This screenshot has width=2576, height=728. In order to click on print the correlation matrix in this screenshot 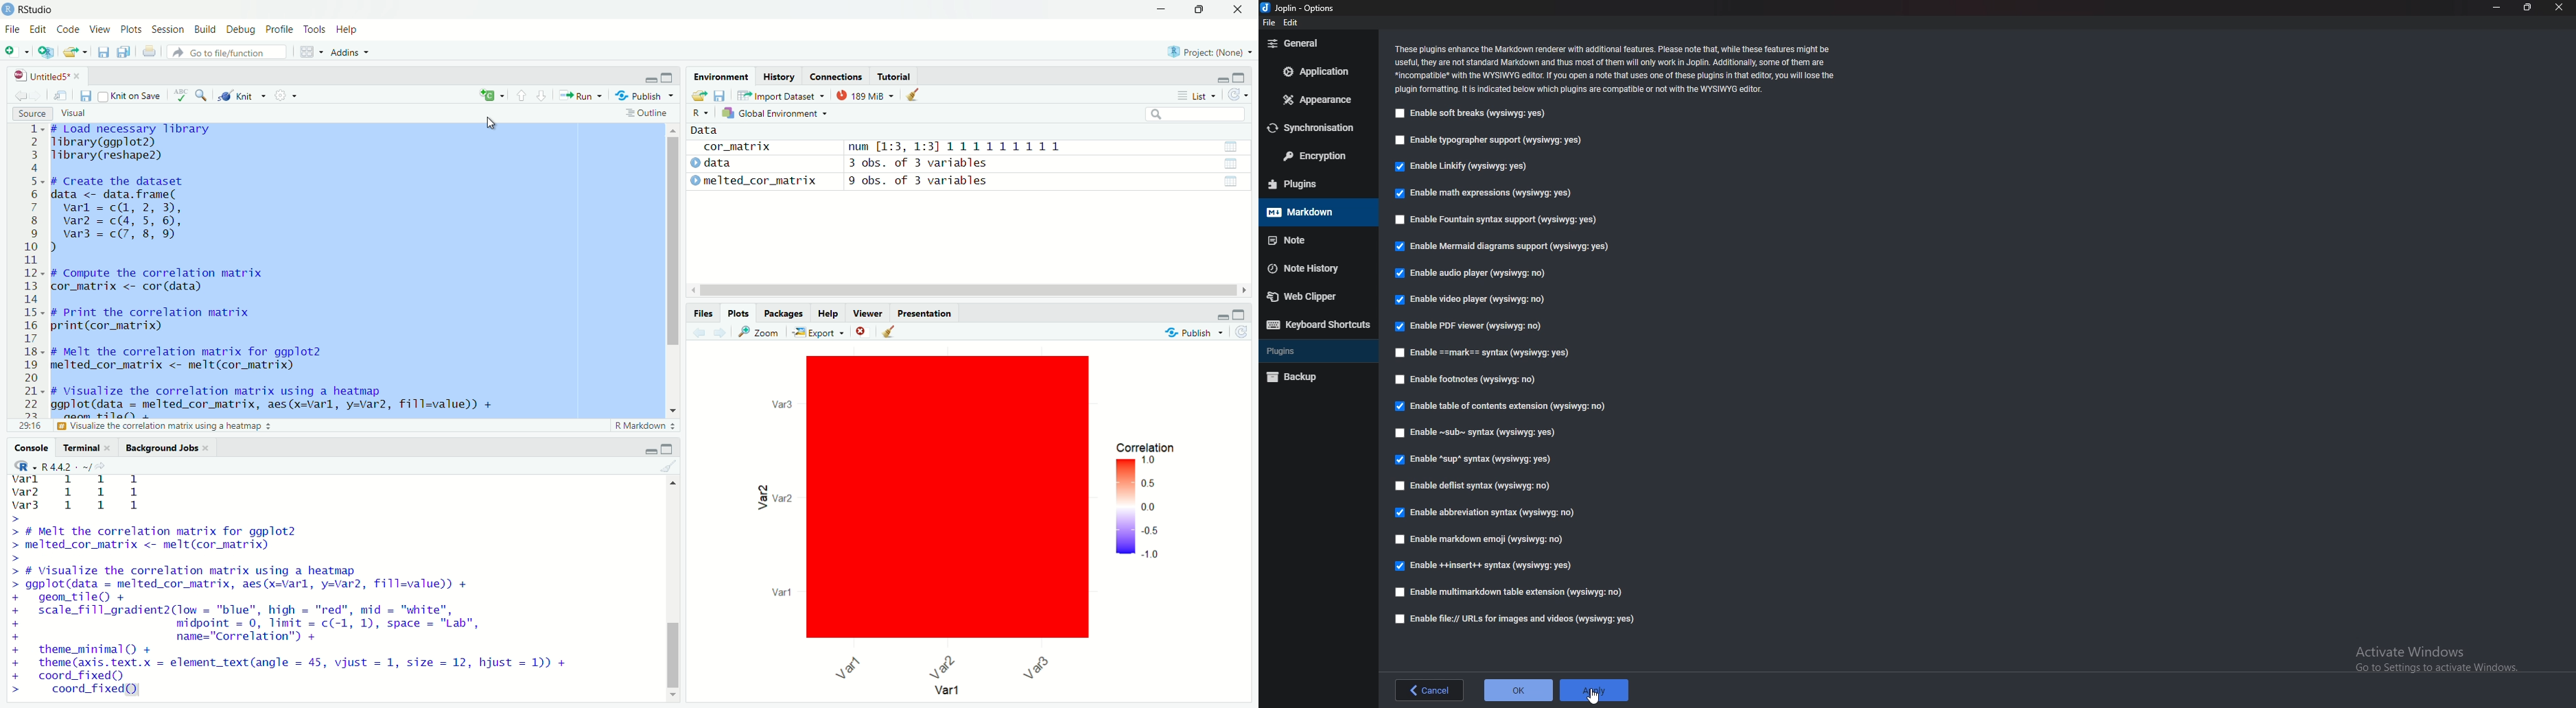, I will do `click(164, 427)`.